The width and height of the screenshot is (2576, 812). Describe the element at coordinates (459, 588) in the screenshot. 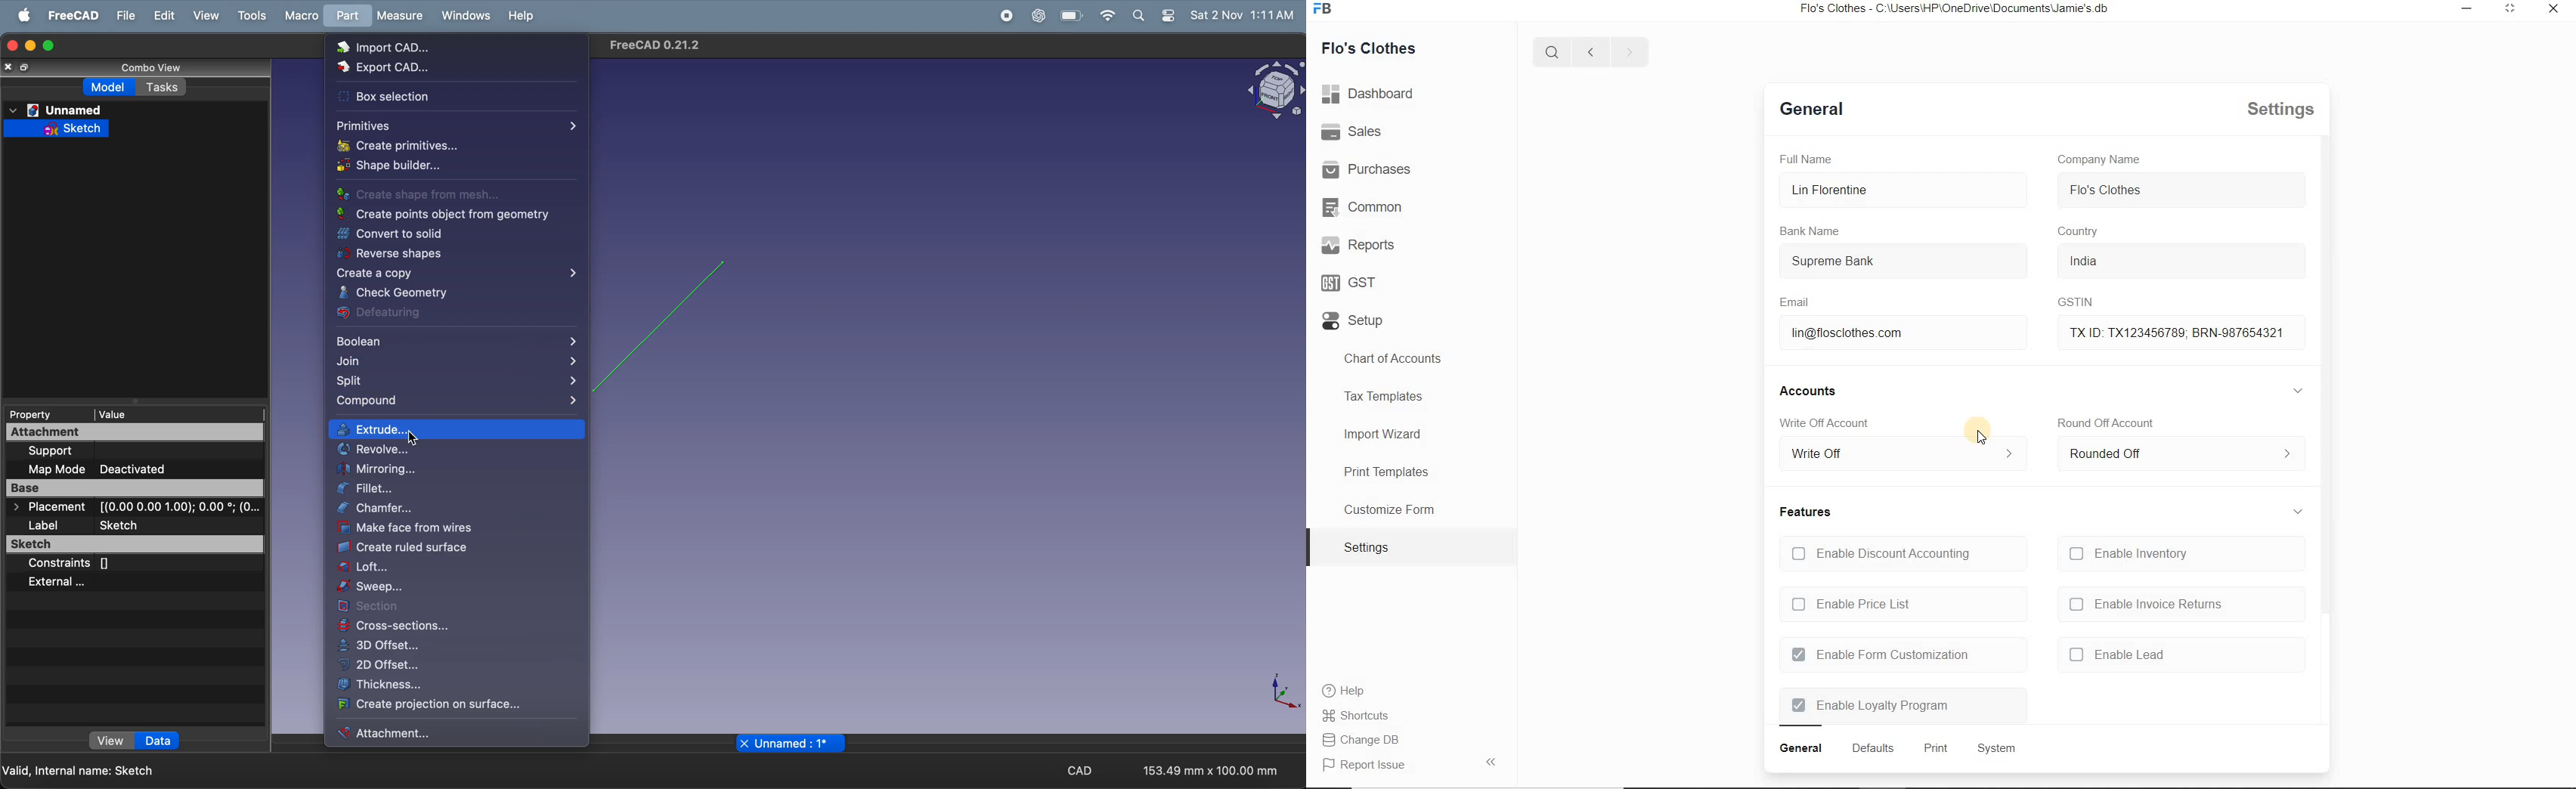

I see `sweep...` at that location.